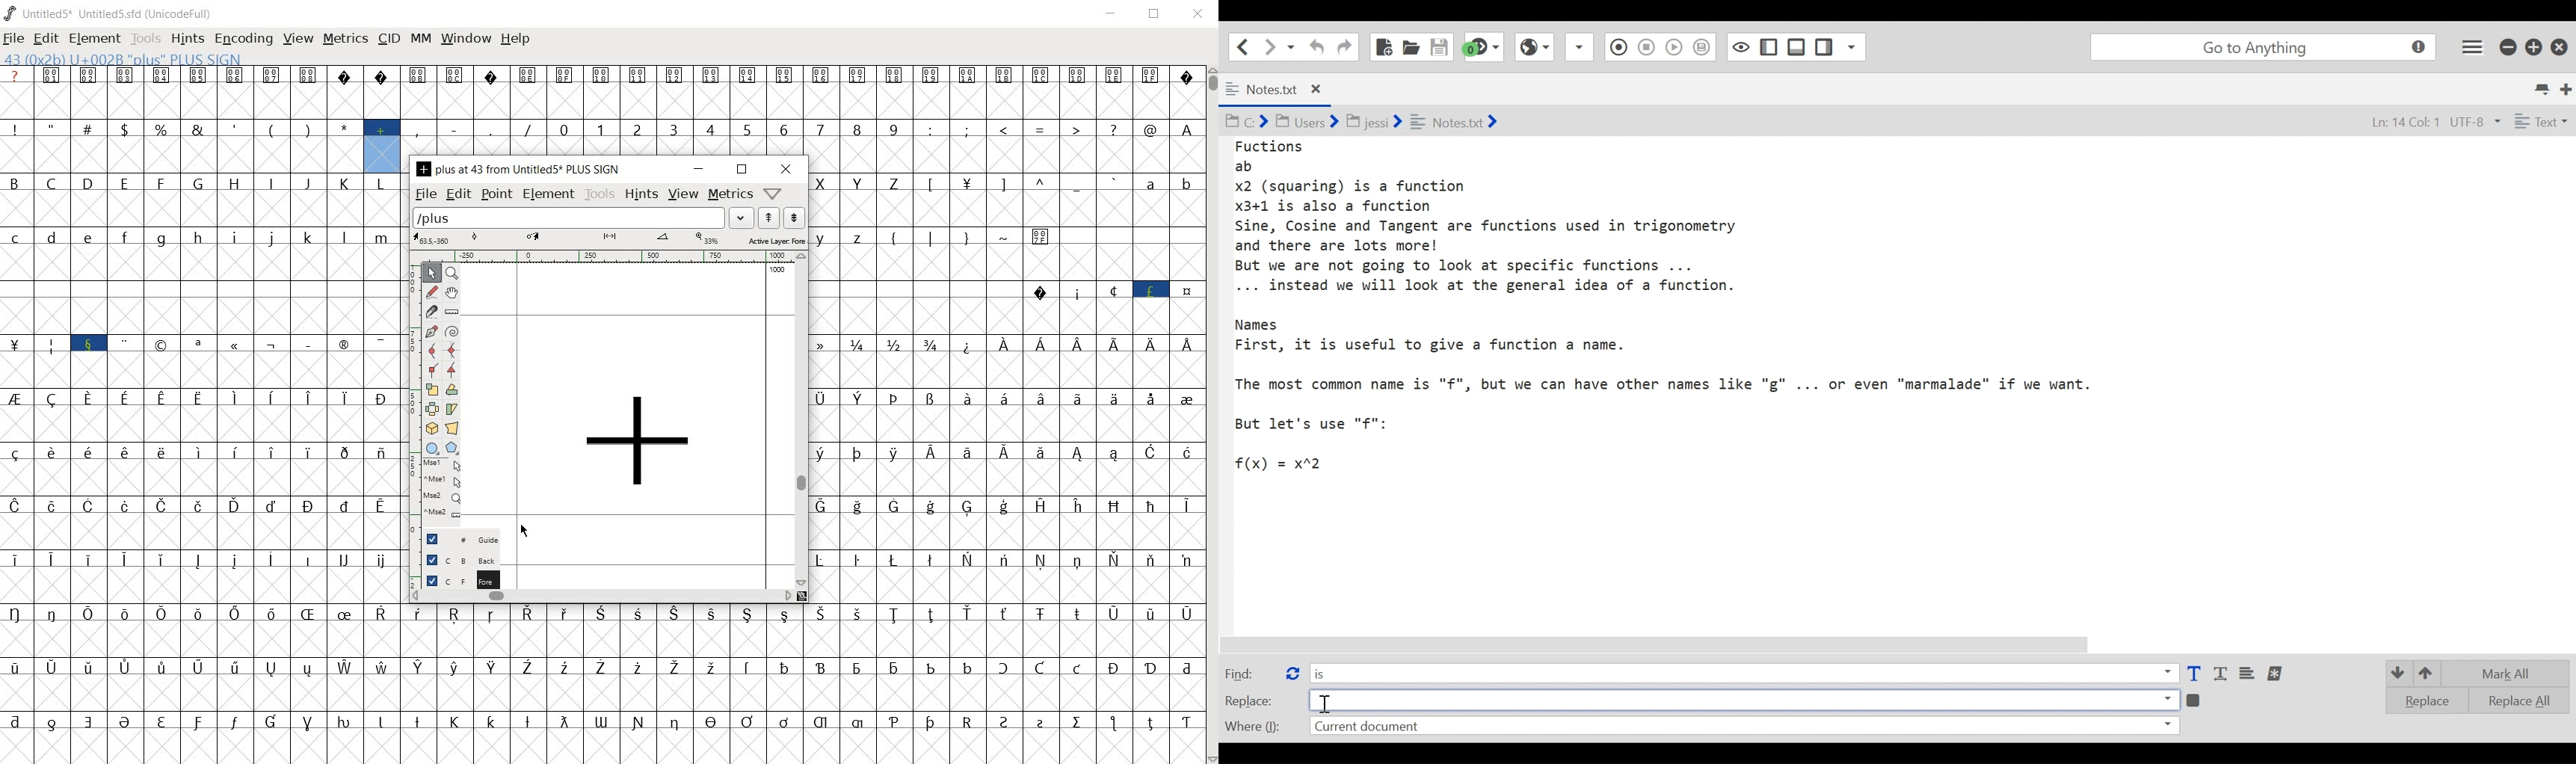 This screenshot has height=784, width=2576. What do you see at coordinates (419, 37) in the screenshot?
I see `mm` at bounding box center [419, 37].